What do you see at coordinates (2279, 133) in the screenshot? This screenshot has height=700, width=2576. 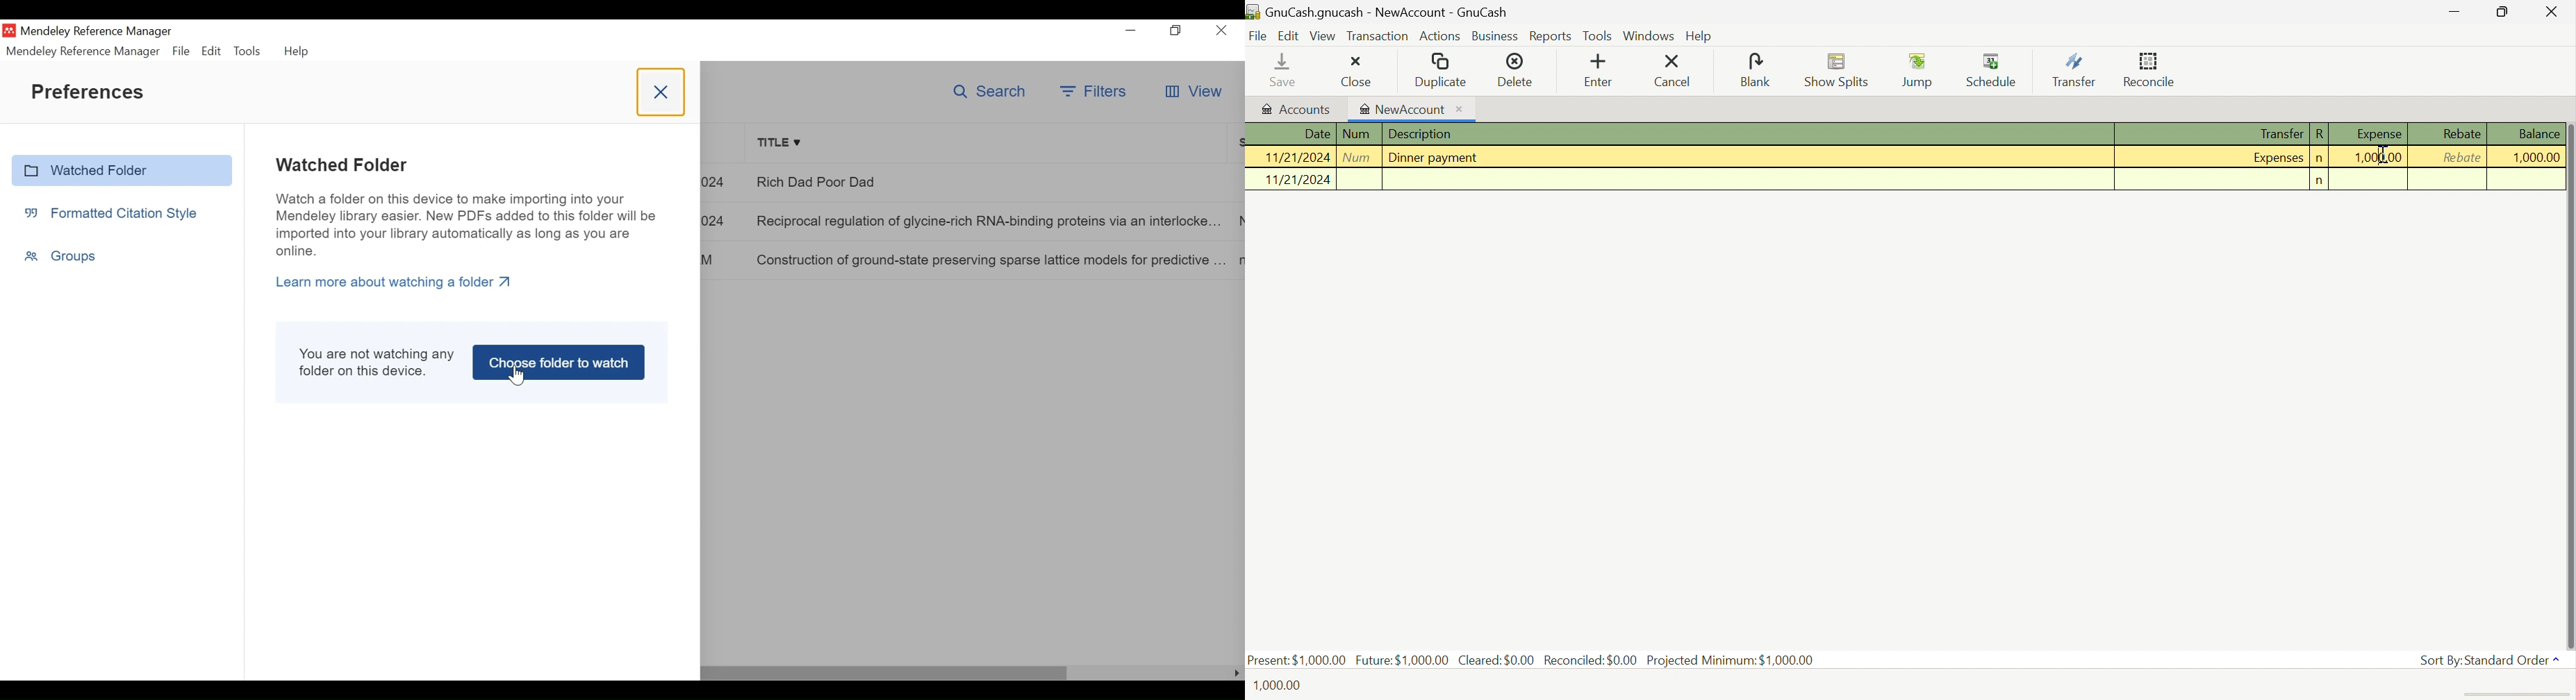 I see `Transfer` at bounding box center [2279, 133].